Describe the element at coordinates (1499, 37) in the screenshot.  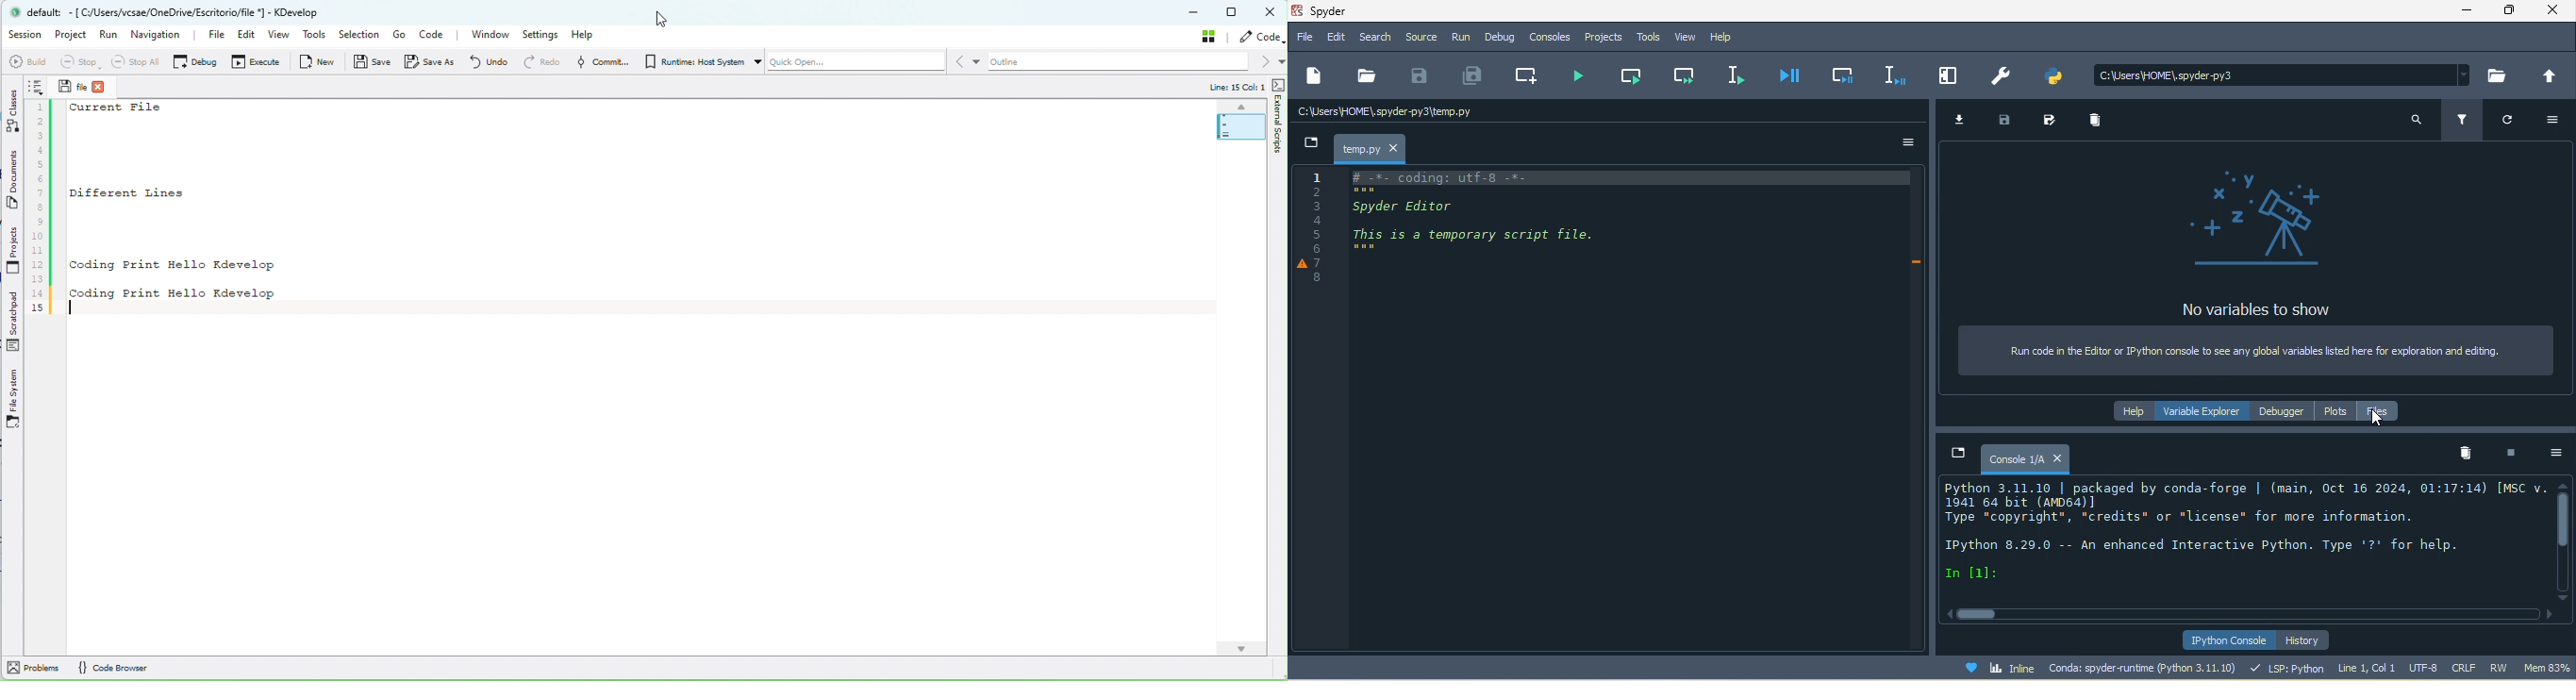
I see `debug` at that location.